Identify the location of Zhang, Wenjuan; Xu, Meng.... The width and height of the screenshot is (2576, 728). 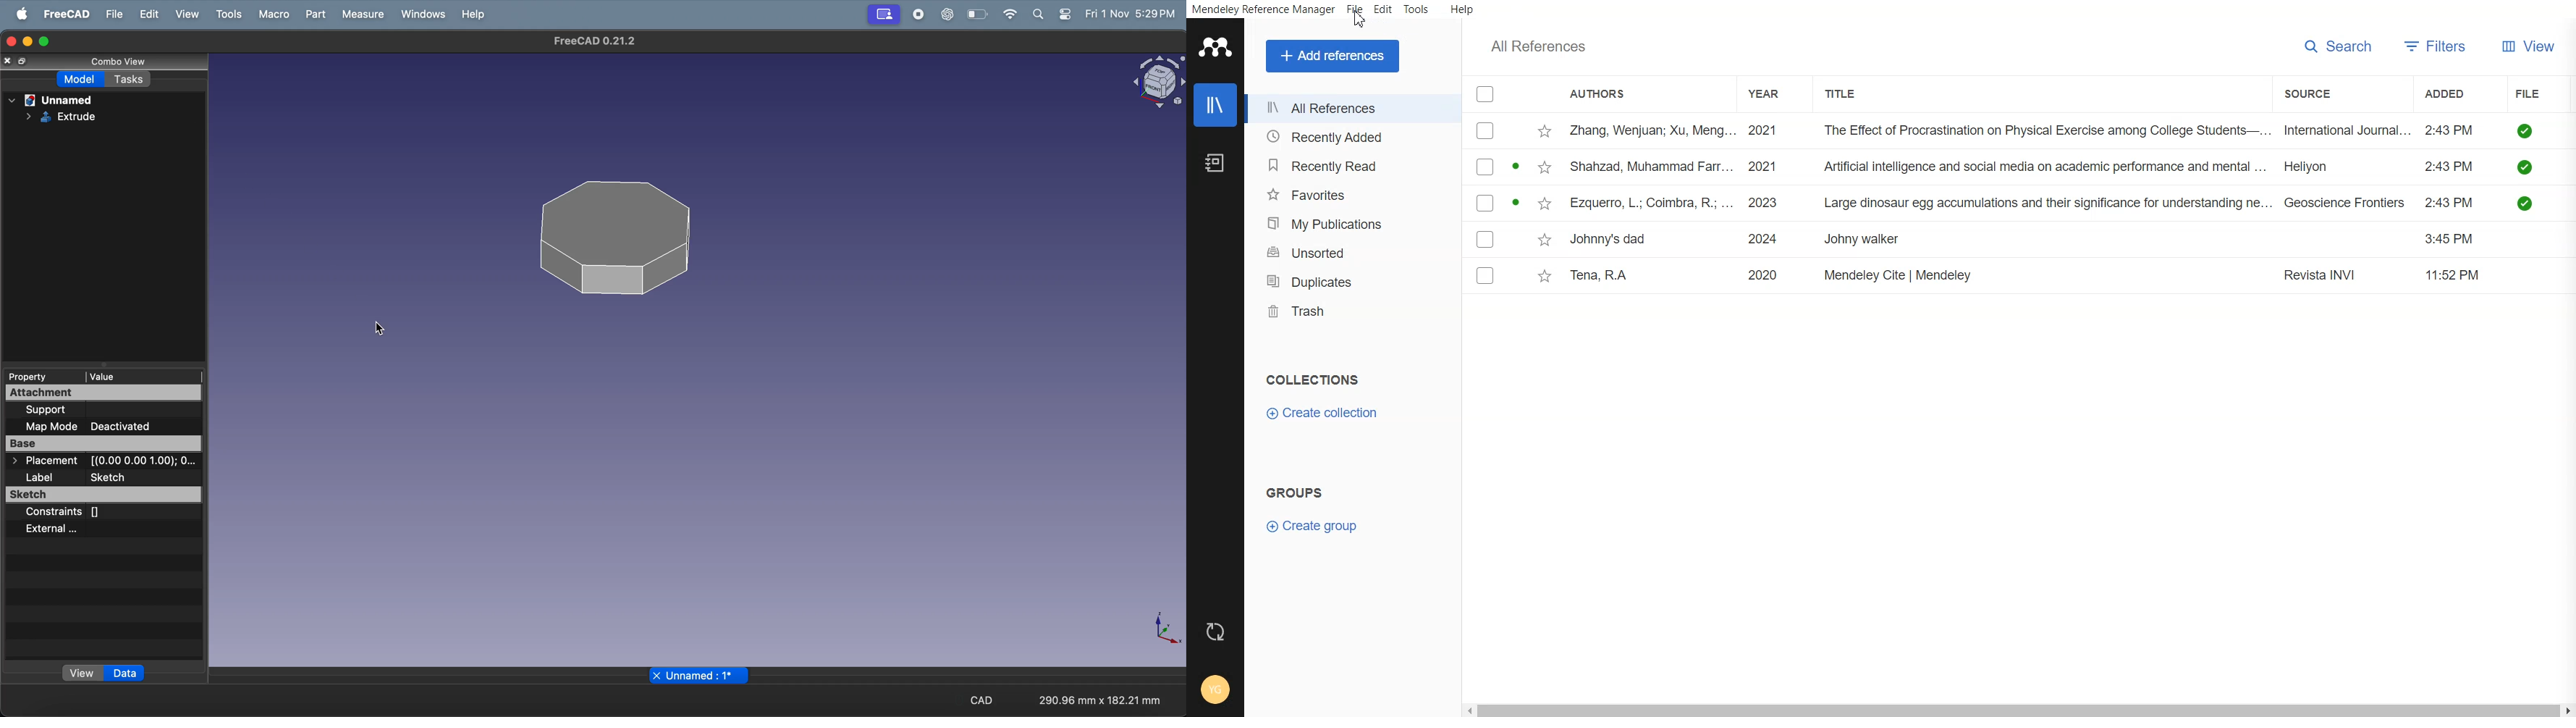
(1651, 131).